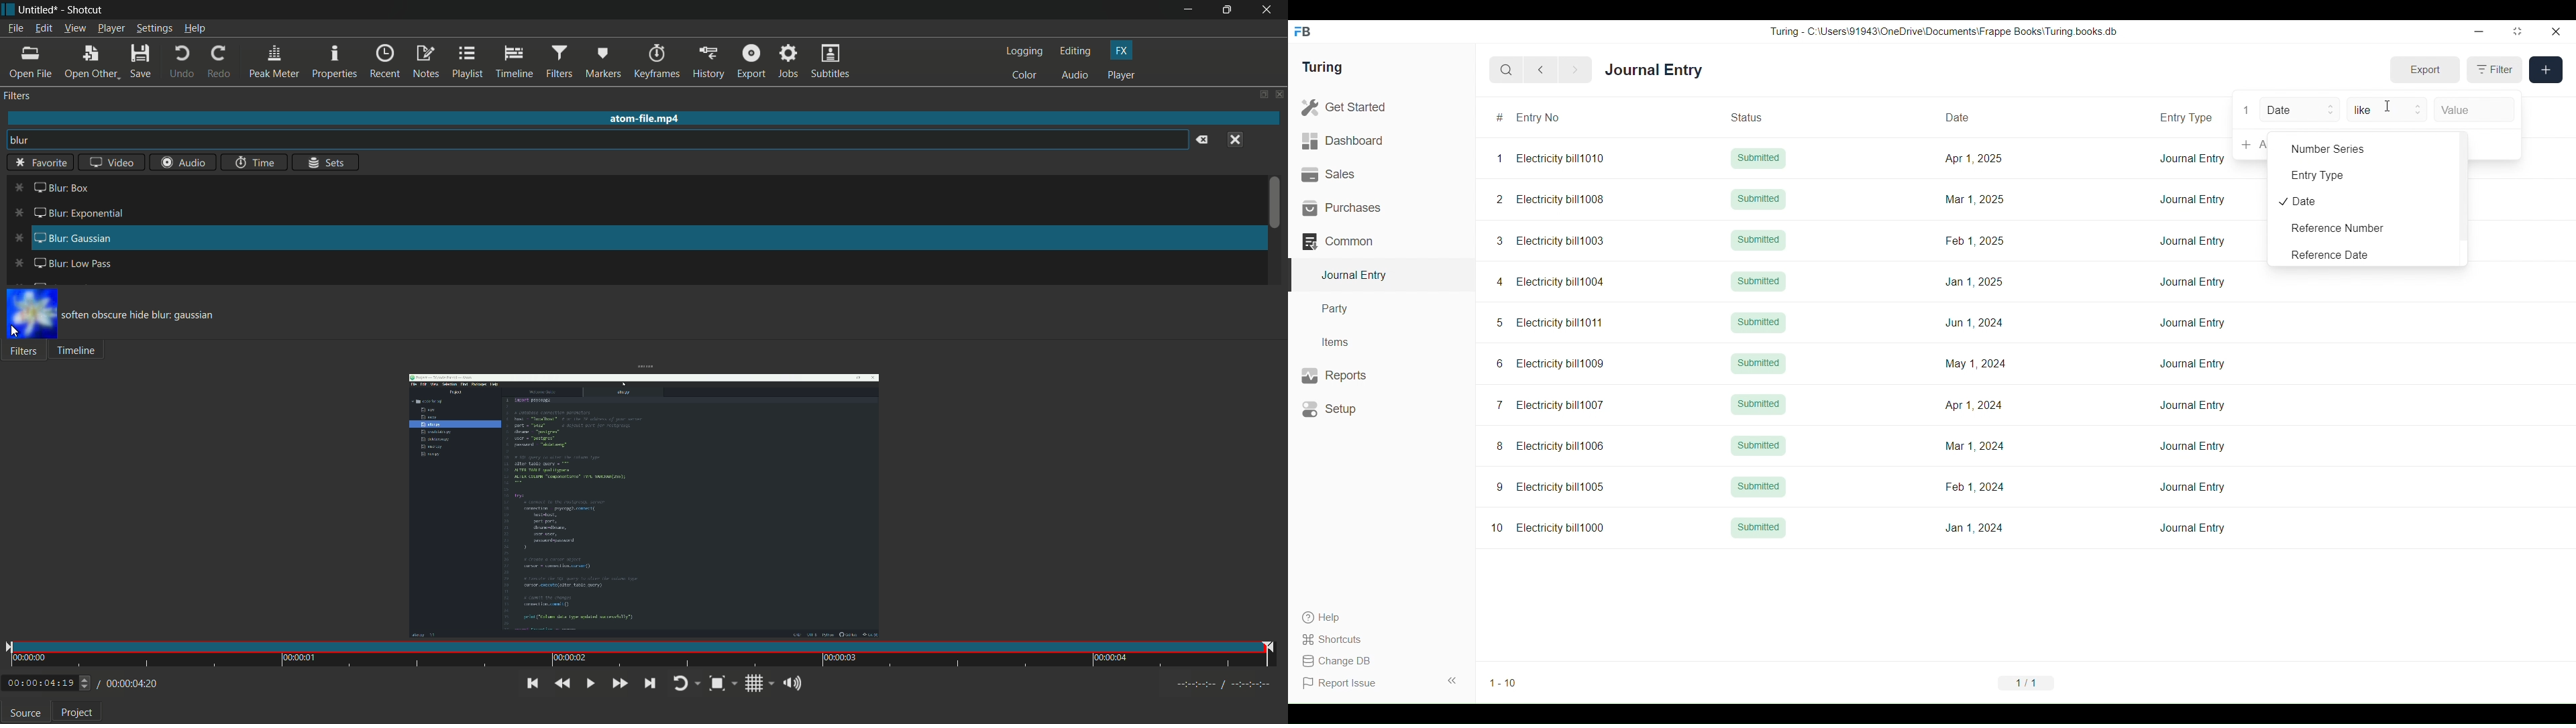 This screenshot has height=728, width=2576. I want to click on notes, so click(426, 62).